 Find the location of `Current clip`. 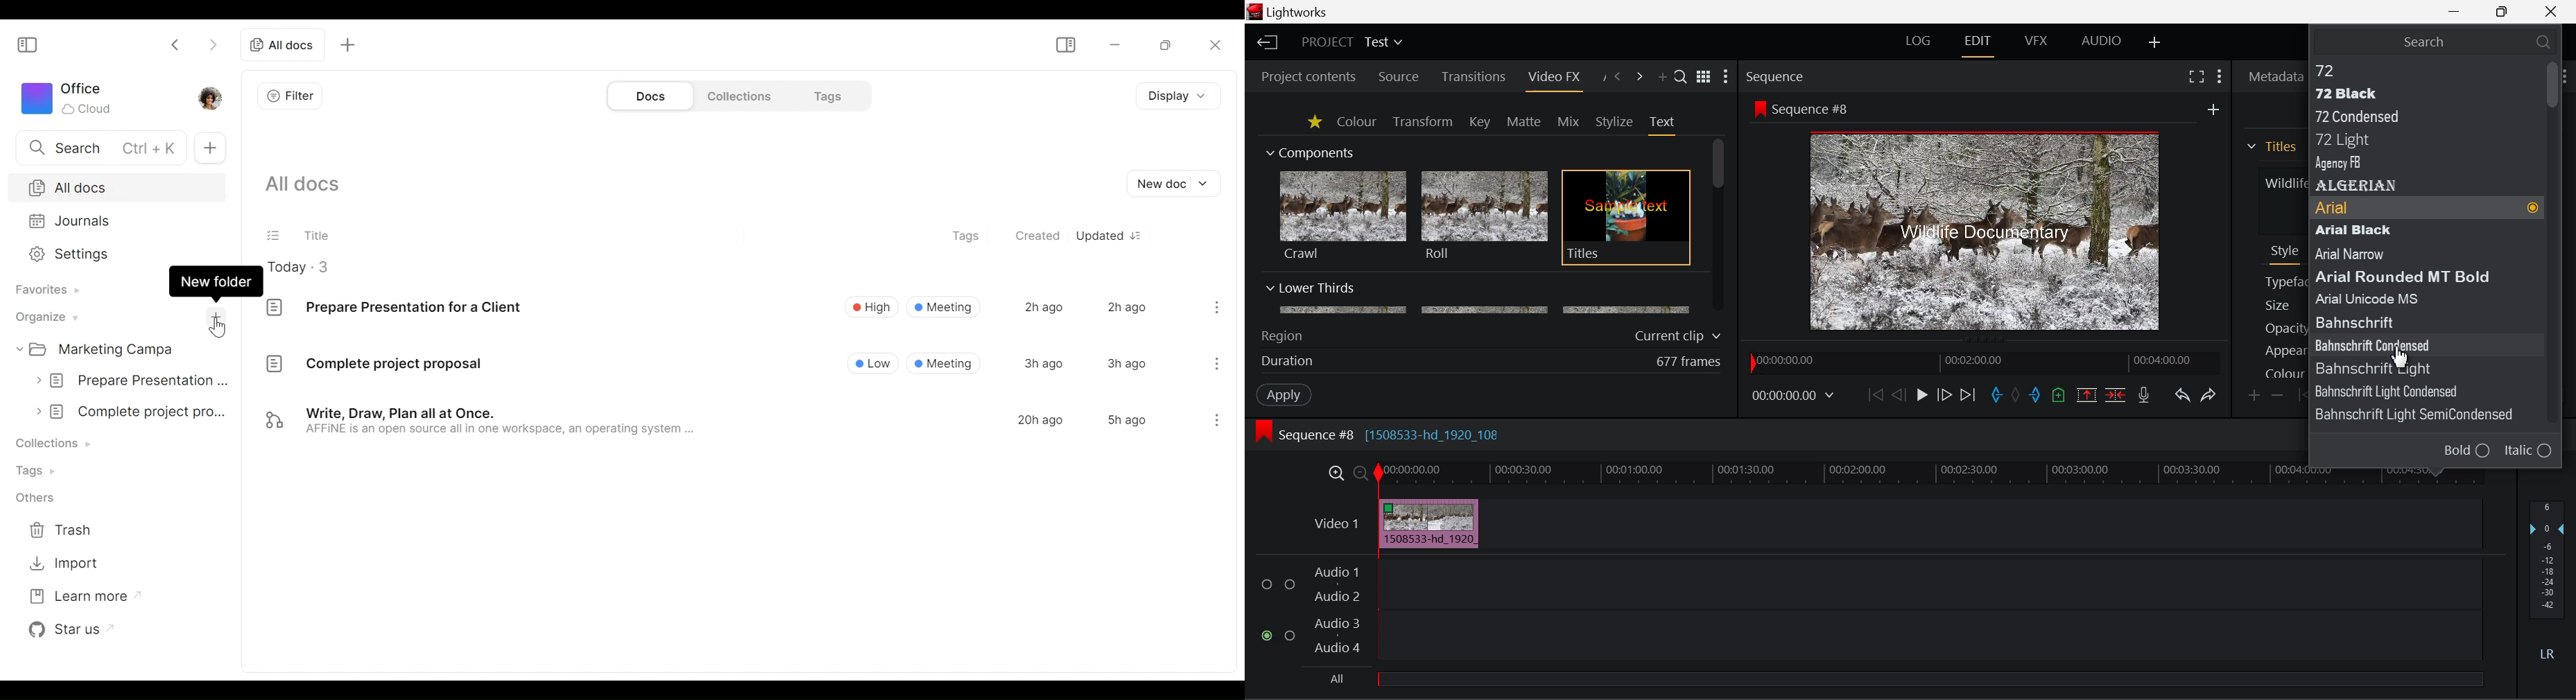

Current clip is located at coordinates (1681, 336).